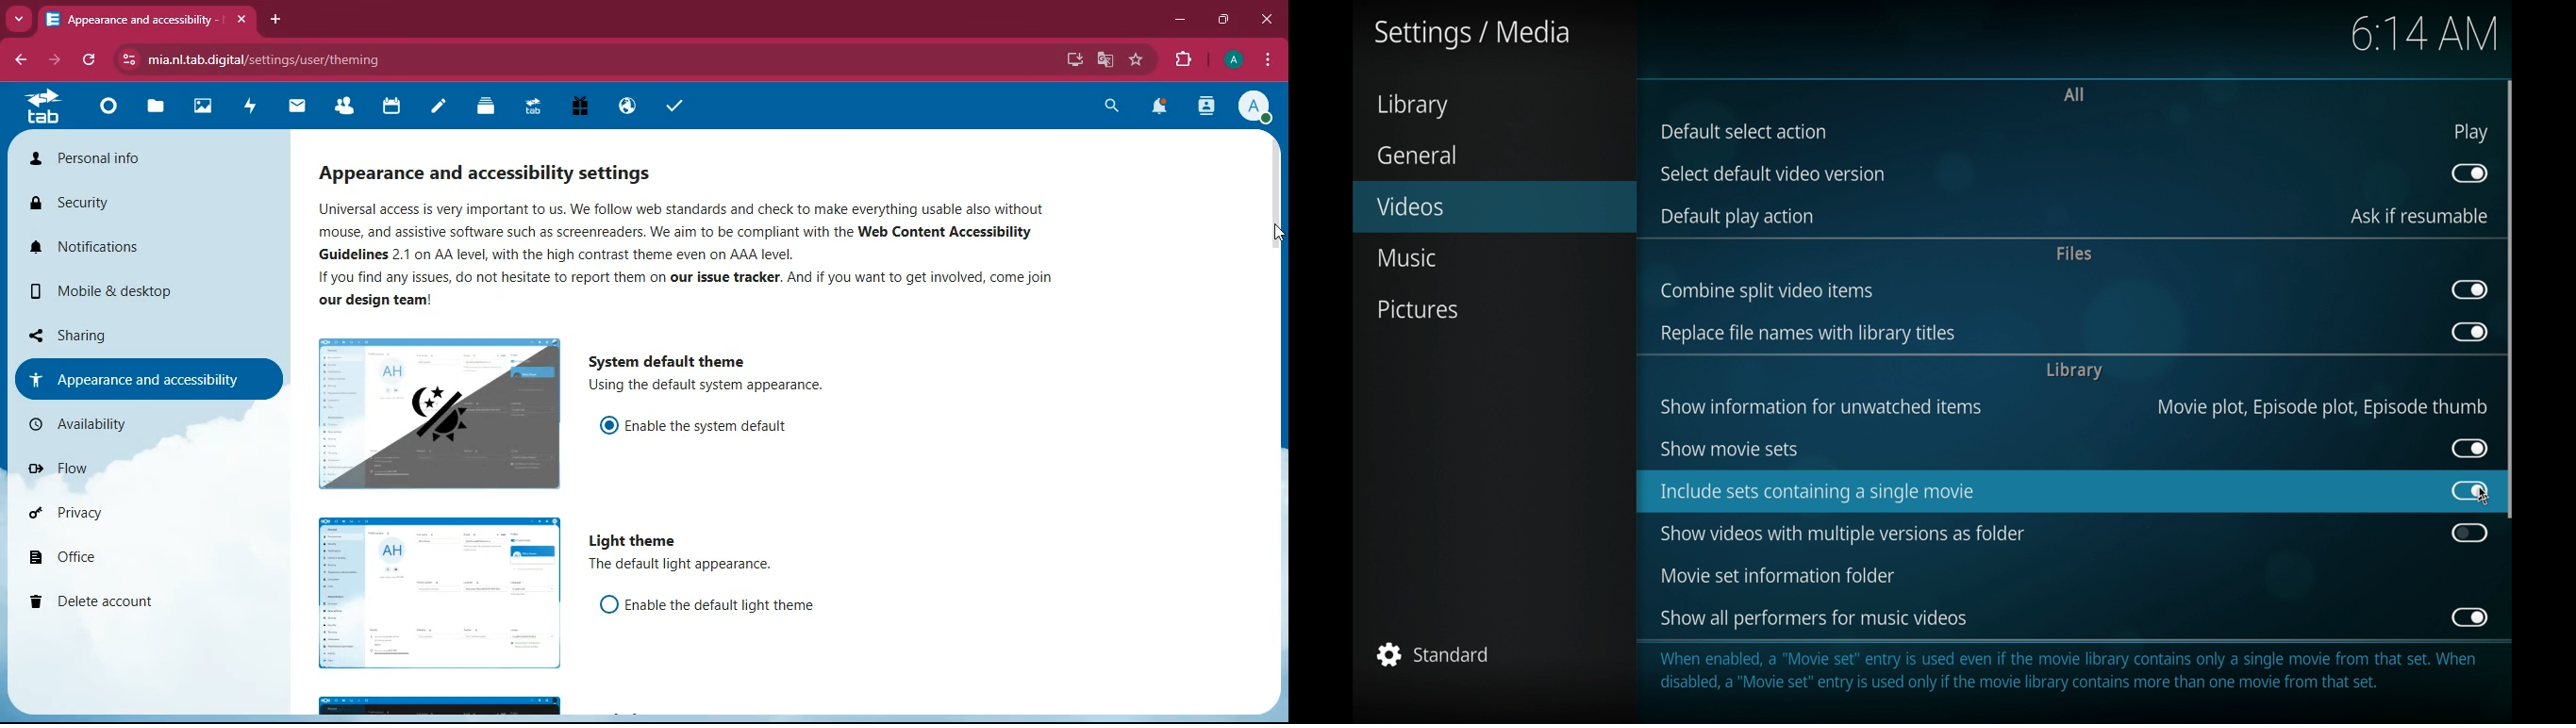 The height and width of the screenshot is (728, 2576). Describe the element at coordinates (1434, 654) in the screenshot. I see `standard` at that location.